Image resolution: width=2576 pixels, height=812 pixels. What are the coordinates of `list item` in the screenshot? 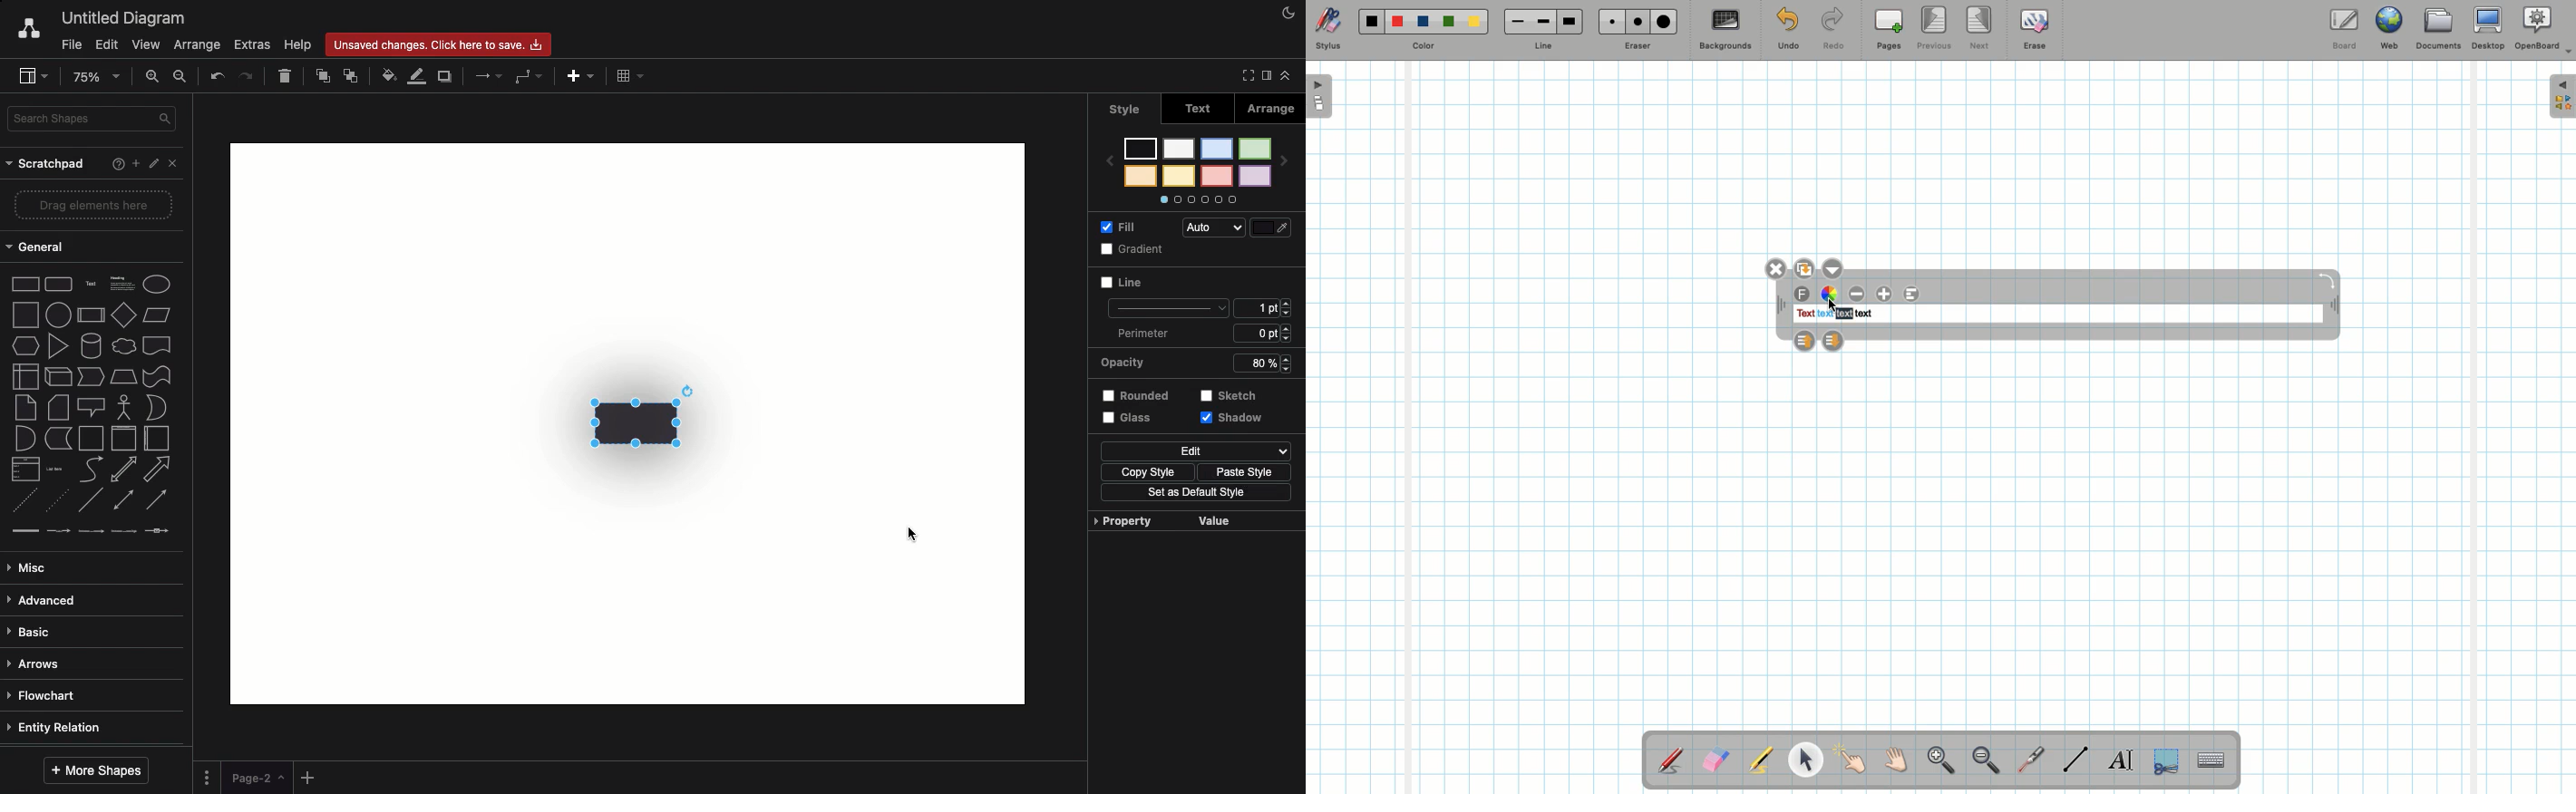 It's located at (56, 468).